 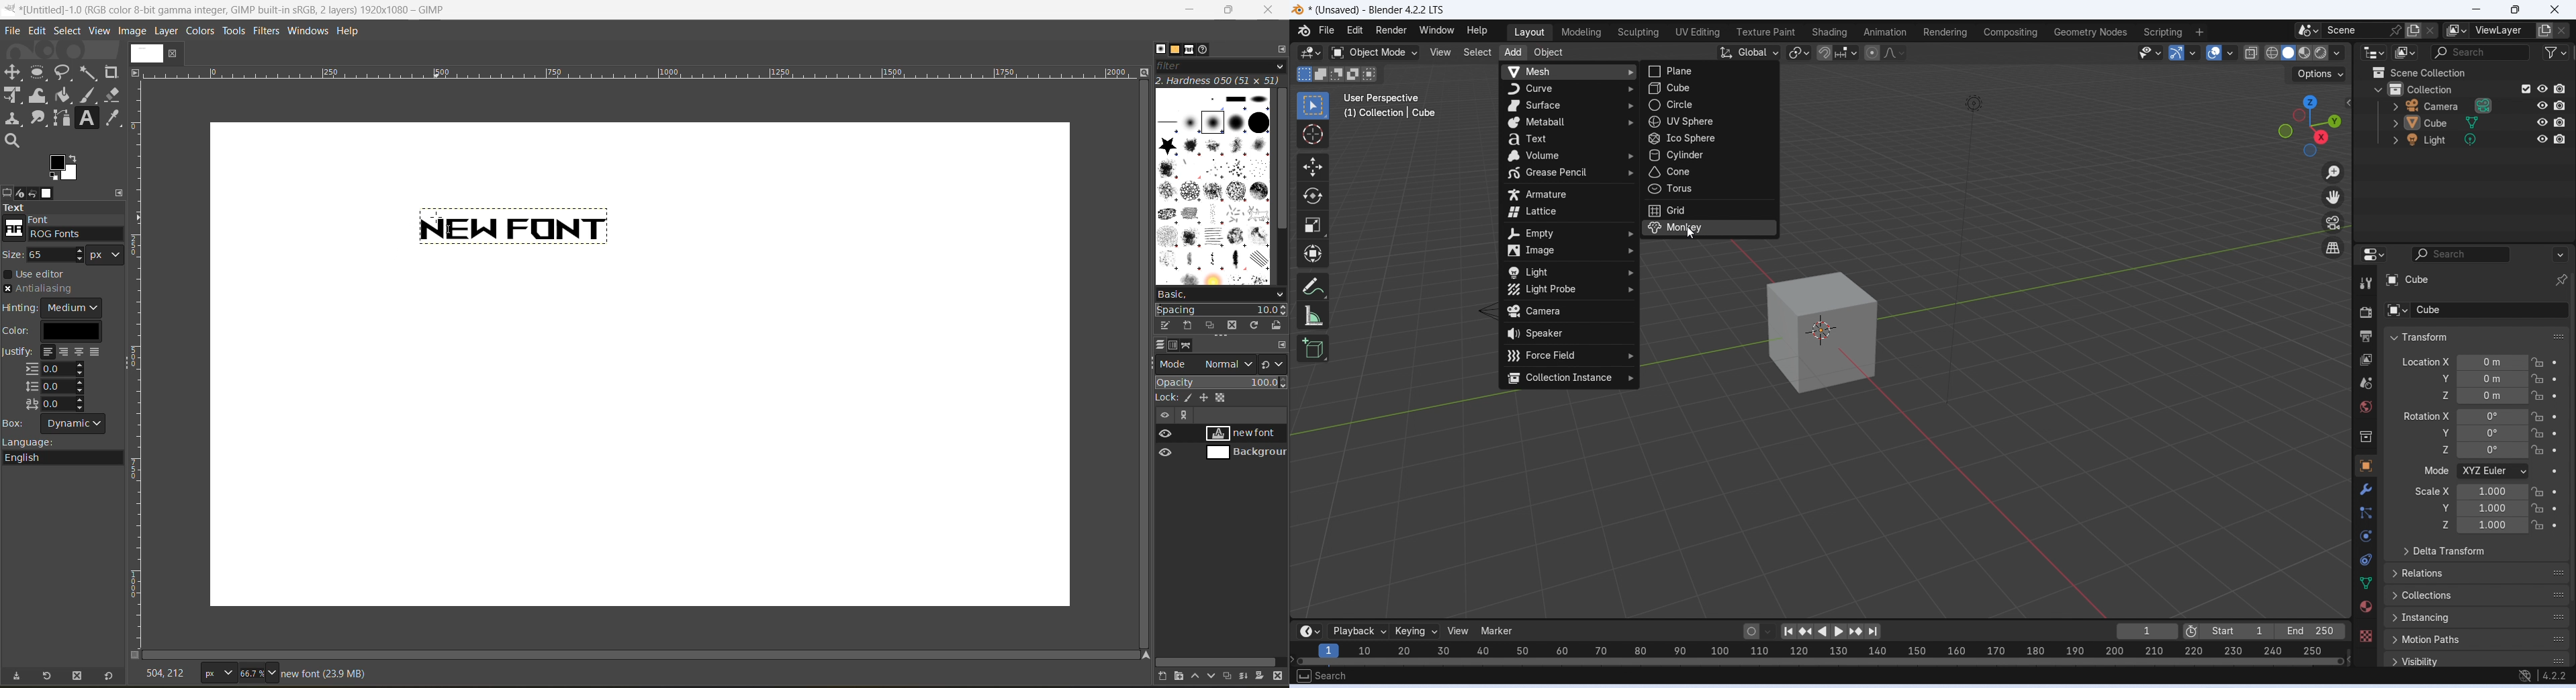 What do you see at coordinates (1357, 631) in the screenshot?
I see `playback` at bounding box center [1357, 631].